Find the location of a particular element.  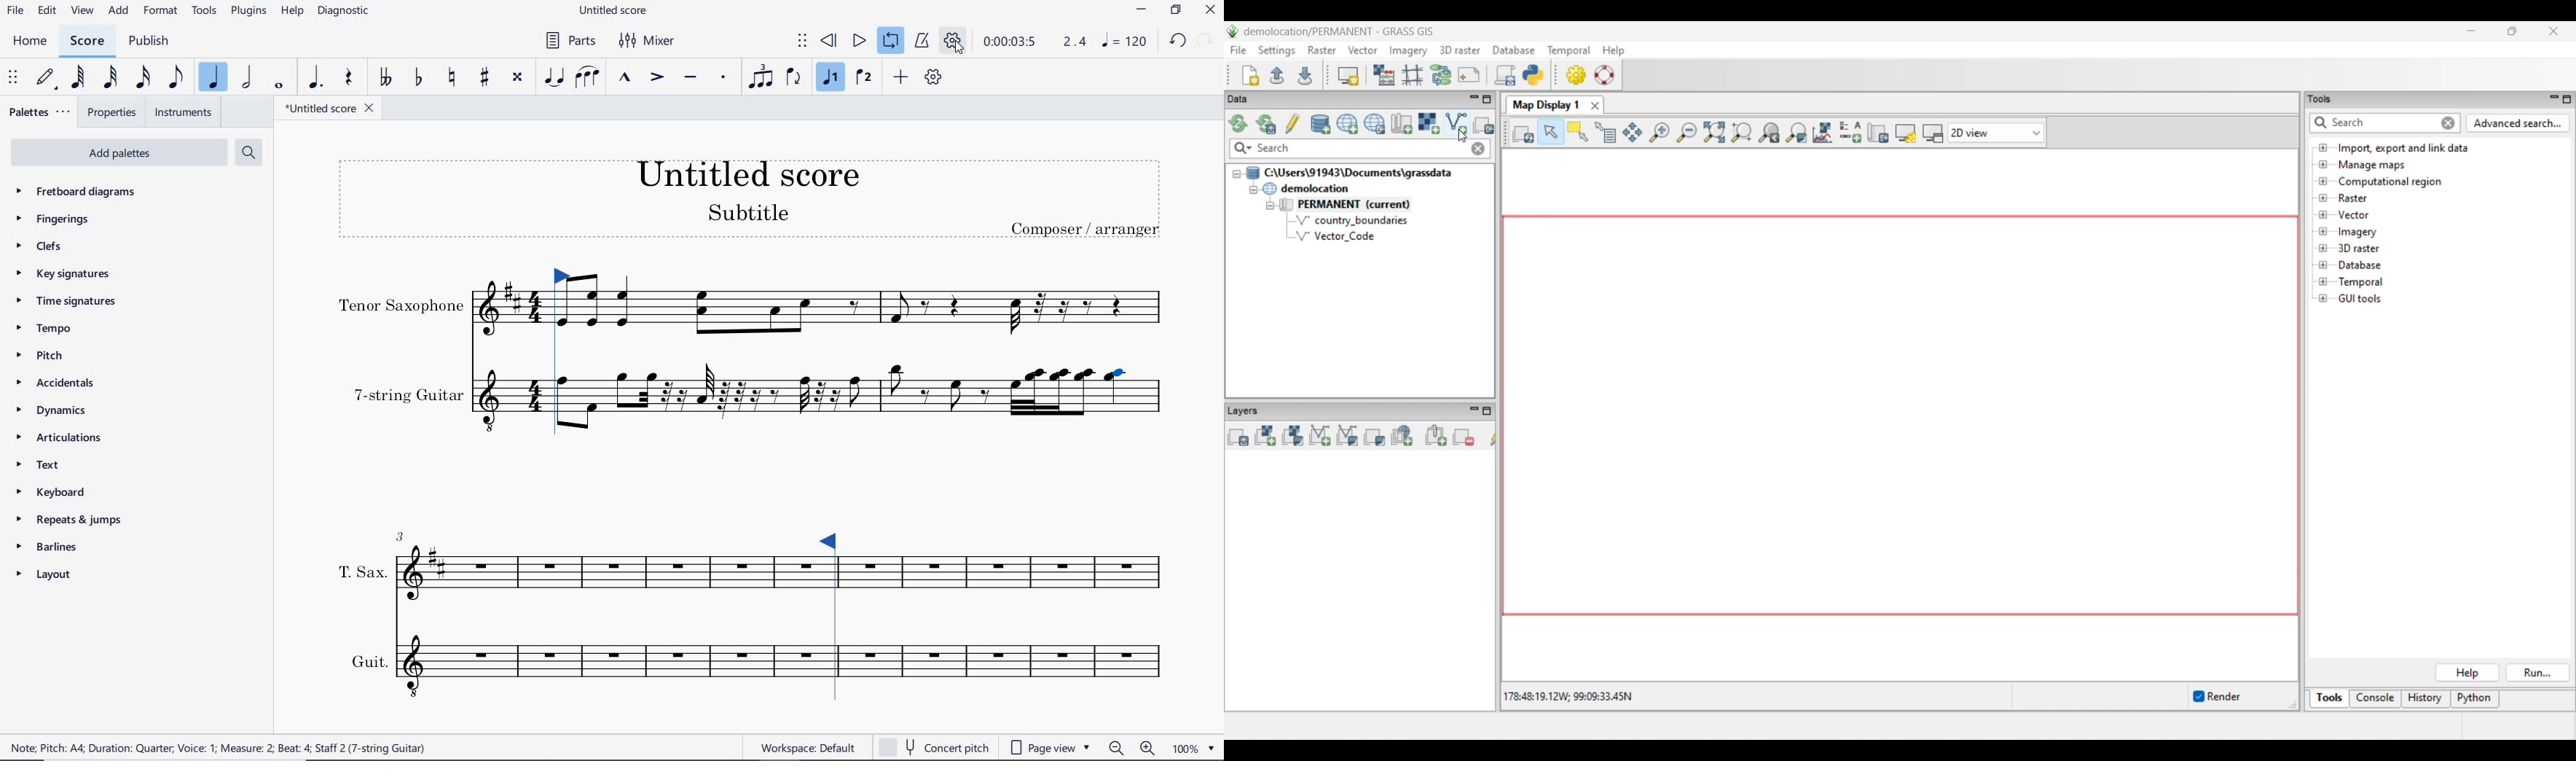

LOOP PLAYBACK is located at coordinates (890, 39).